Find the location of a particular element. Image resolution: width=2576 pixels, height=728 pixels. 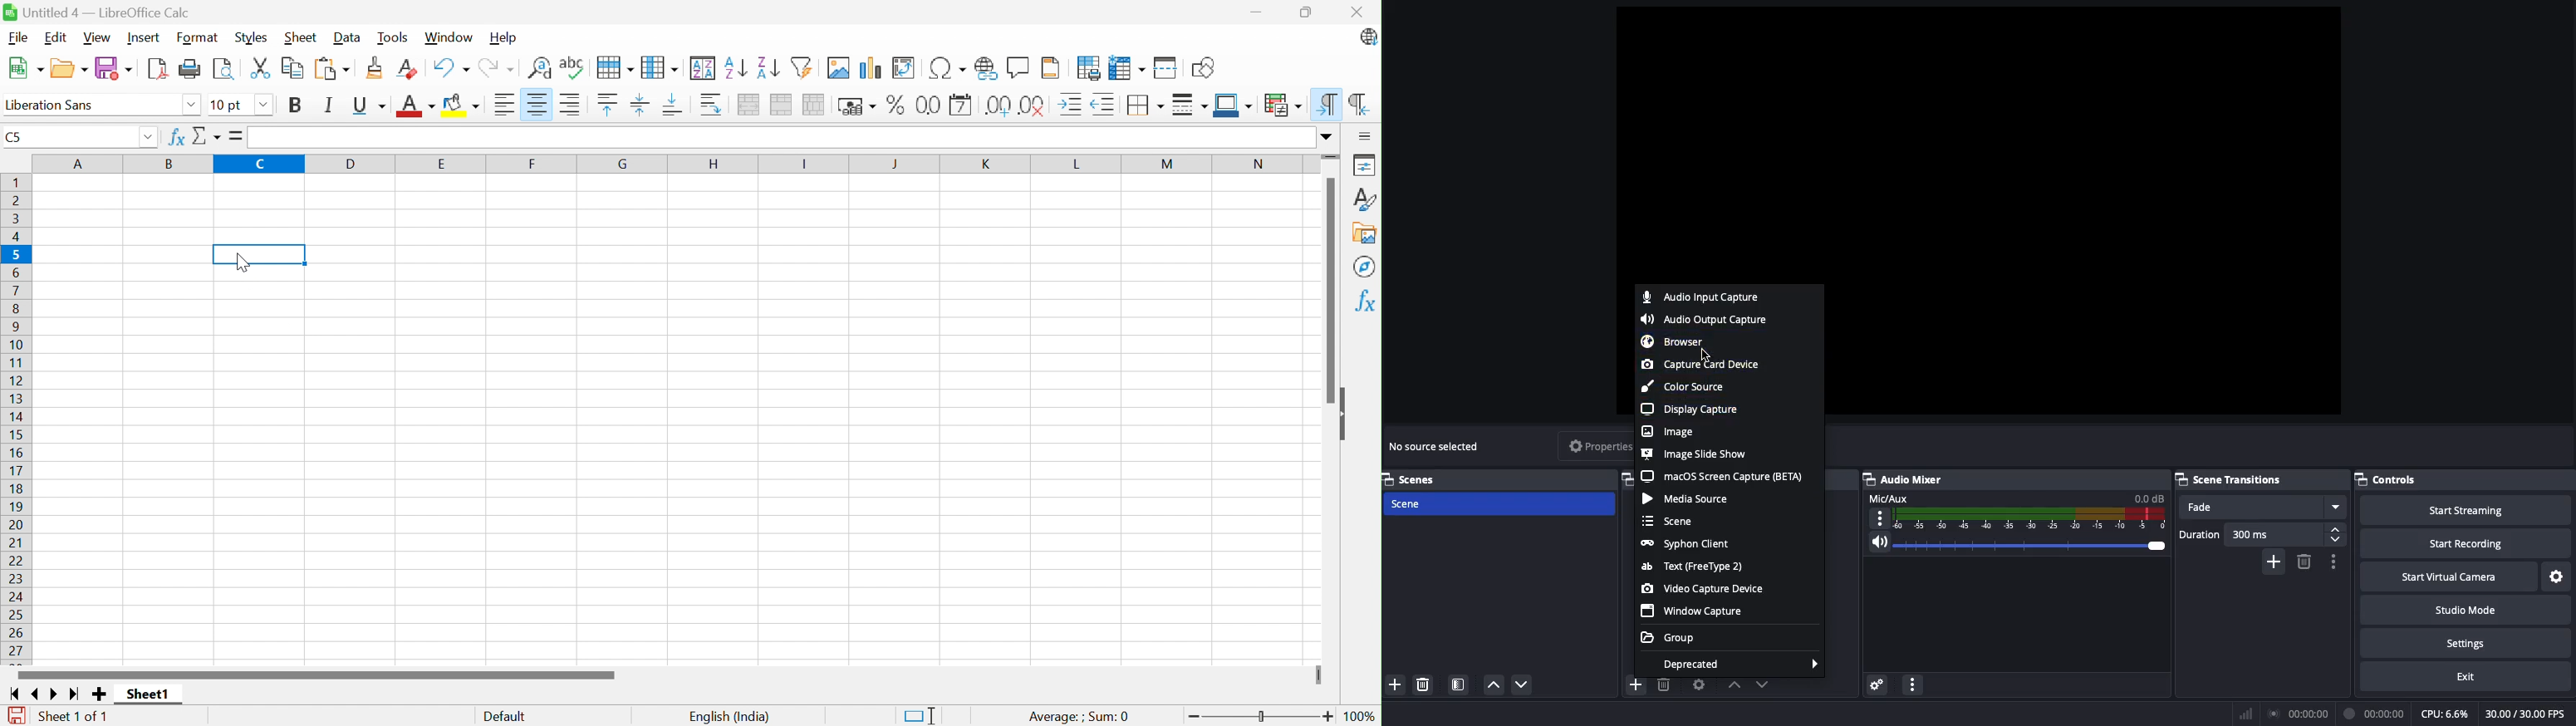

Format as Date is located at coordinates (961, 104).